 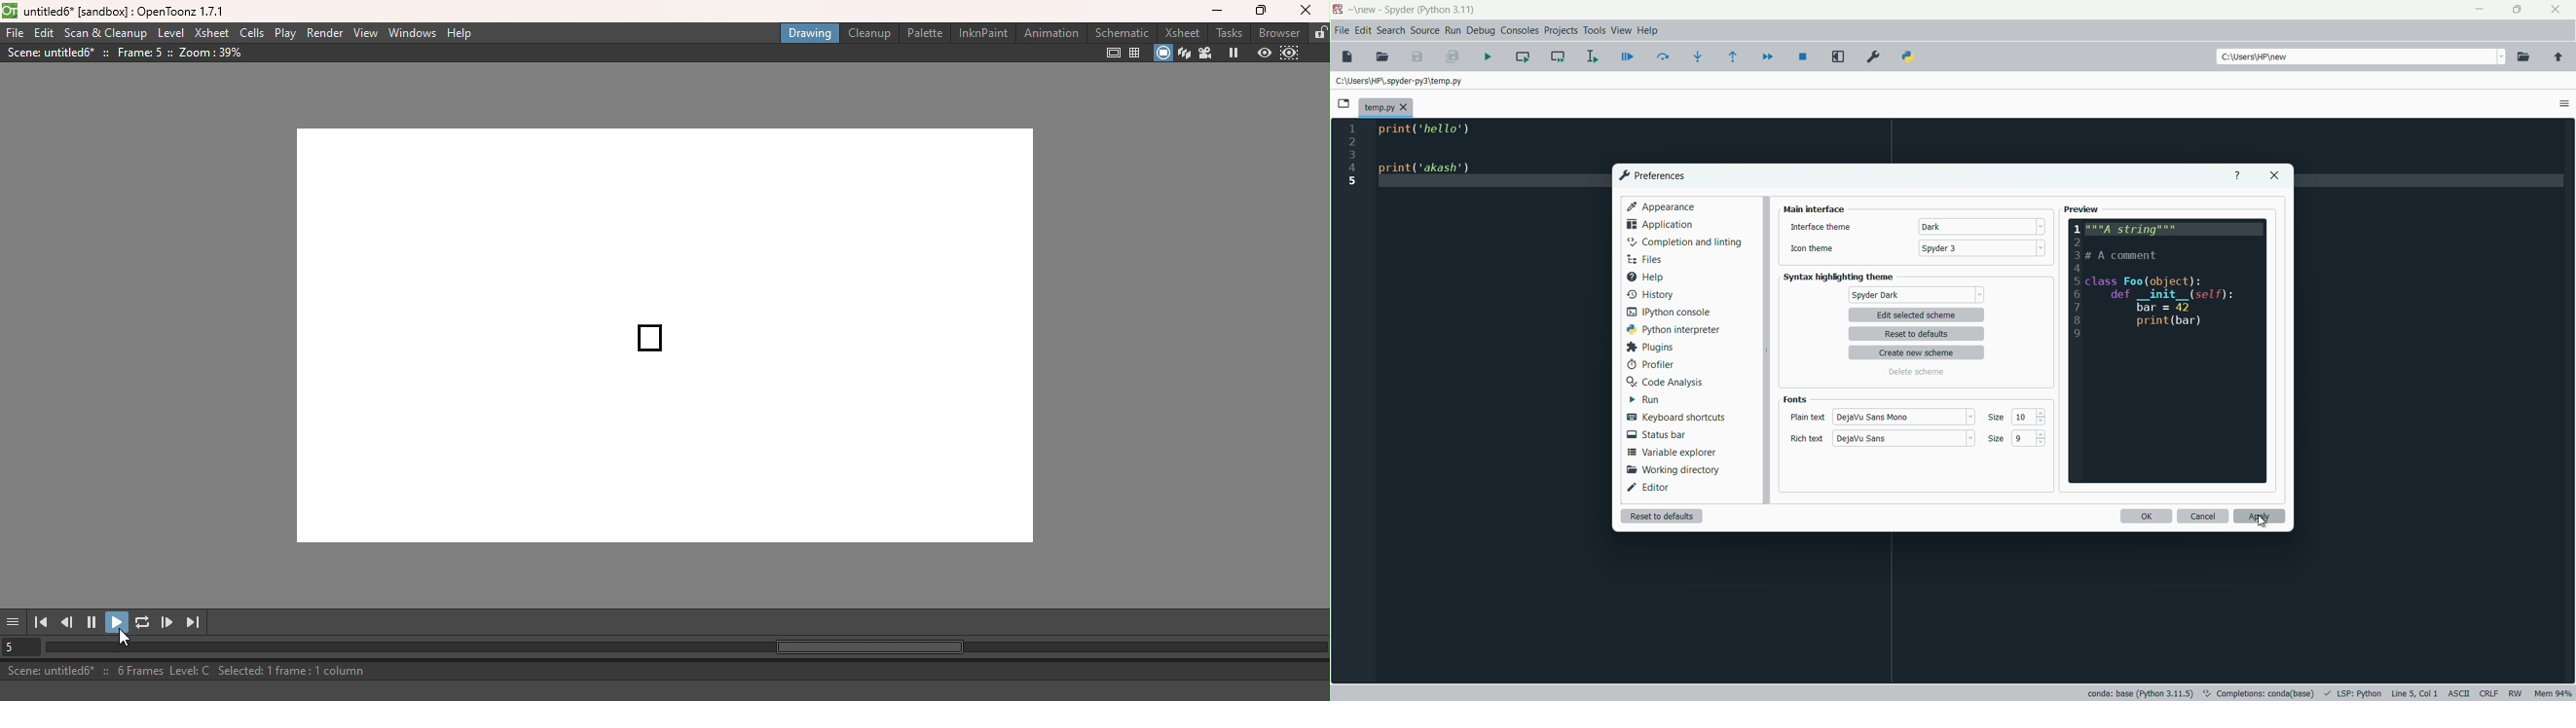 What do you see at coordinates (2263, 524) in the screenshot?
I see `cursor` at bounding box center [2263, 524].